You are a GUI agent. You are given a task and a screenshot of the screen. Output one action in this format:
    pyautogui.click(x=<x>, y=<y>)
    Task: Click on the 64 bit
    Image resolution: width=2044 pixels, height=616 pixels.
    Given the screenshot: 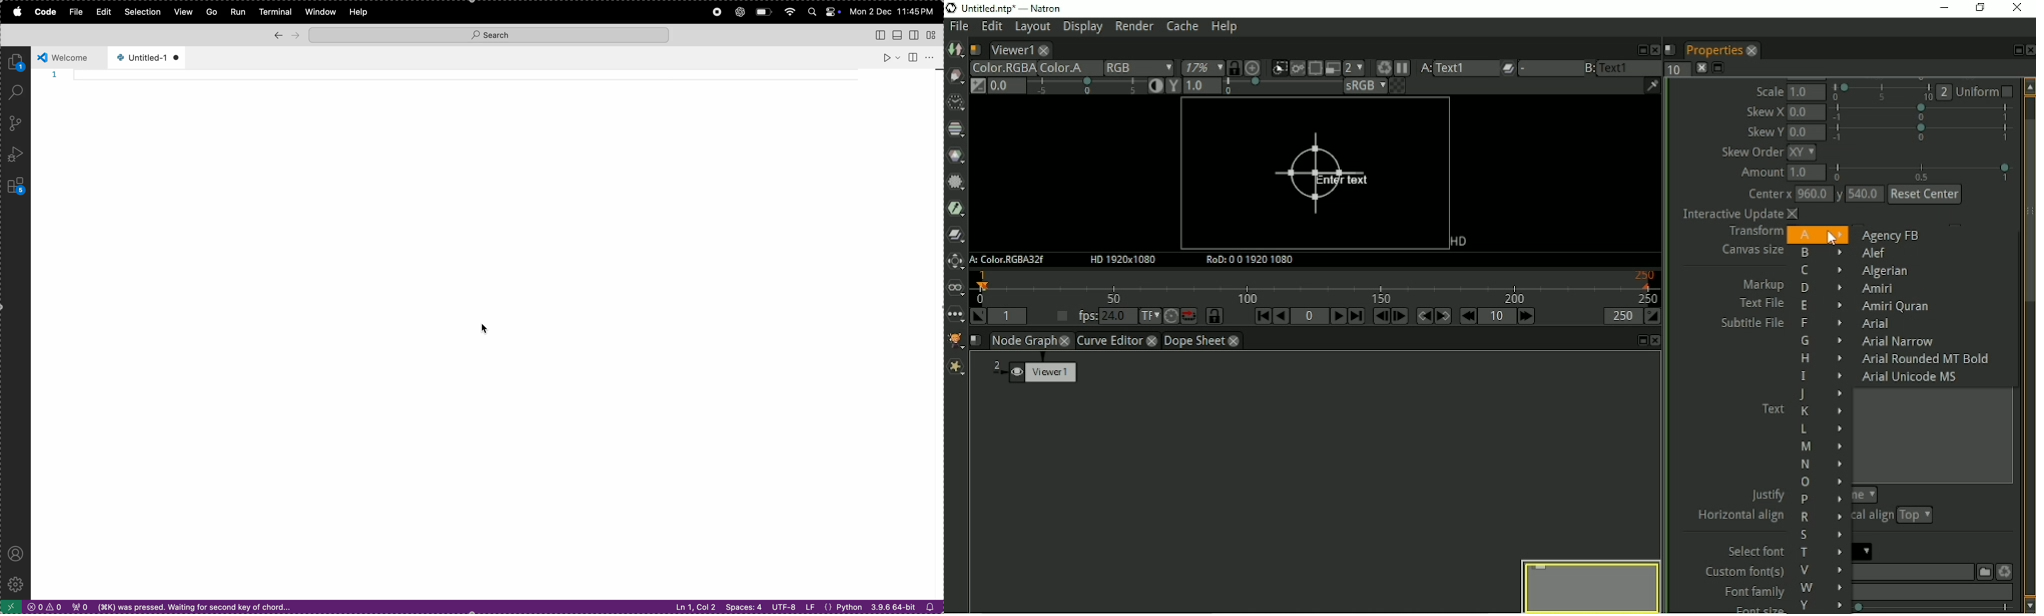 What is the action you would take?
    pyautogui.click(x=892, y=608)
    